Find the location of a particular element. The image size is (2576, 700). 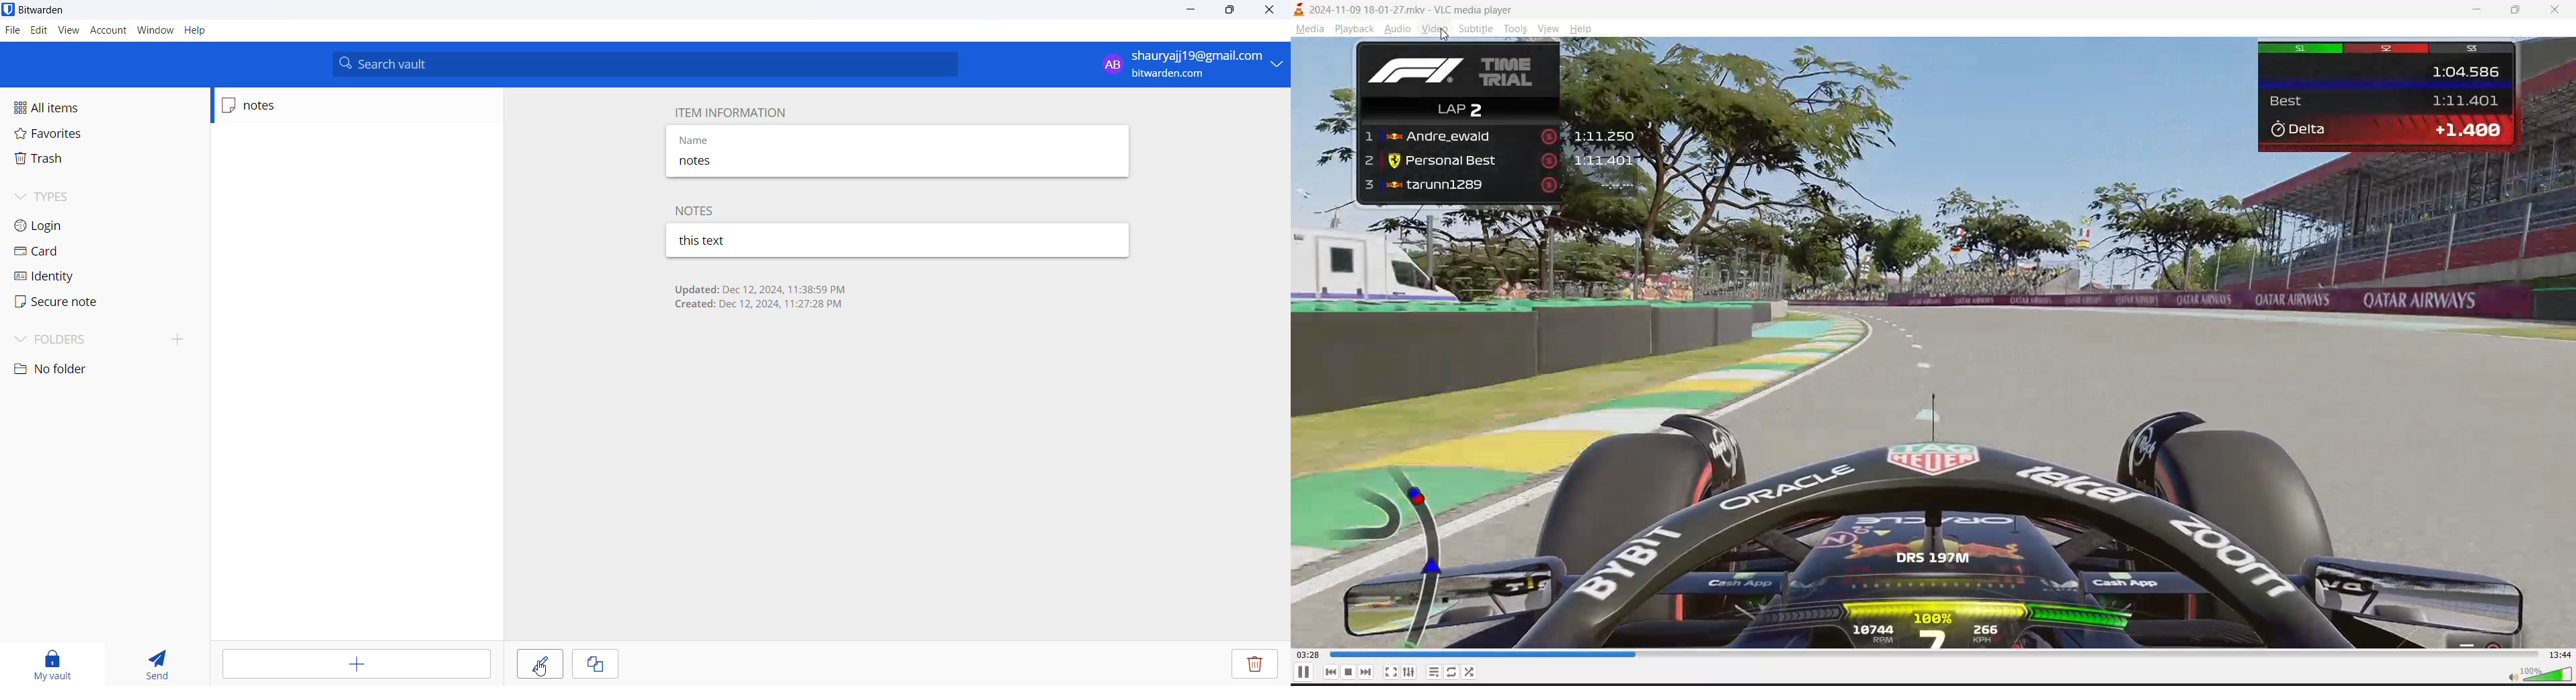

pause is located at coordinates (1302, 672).